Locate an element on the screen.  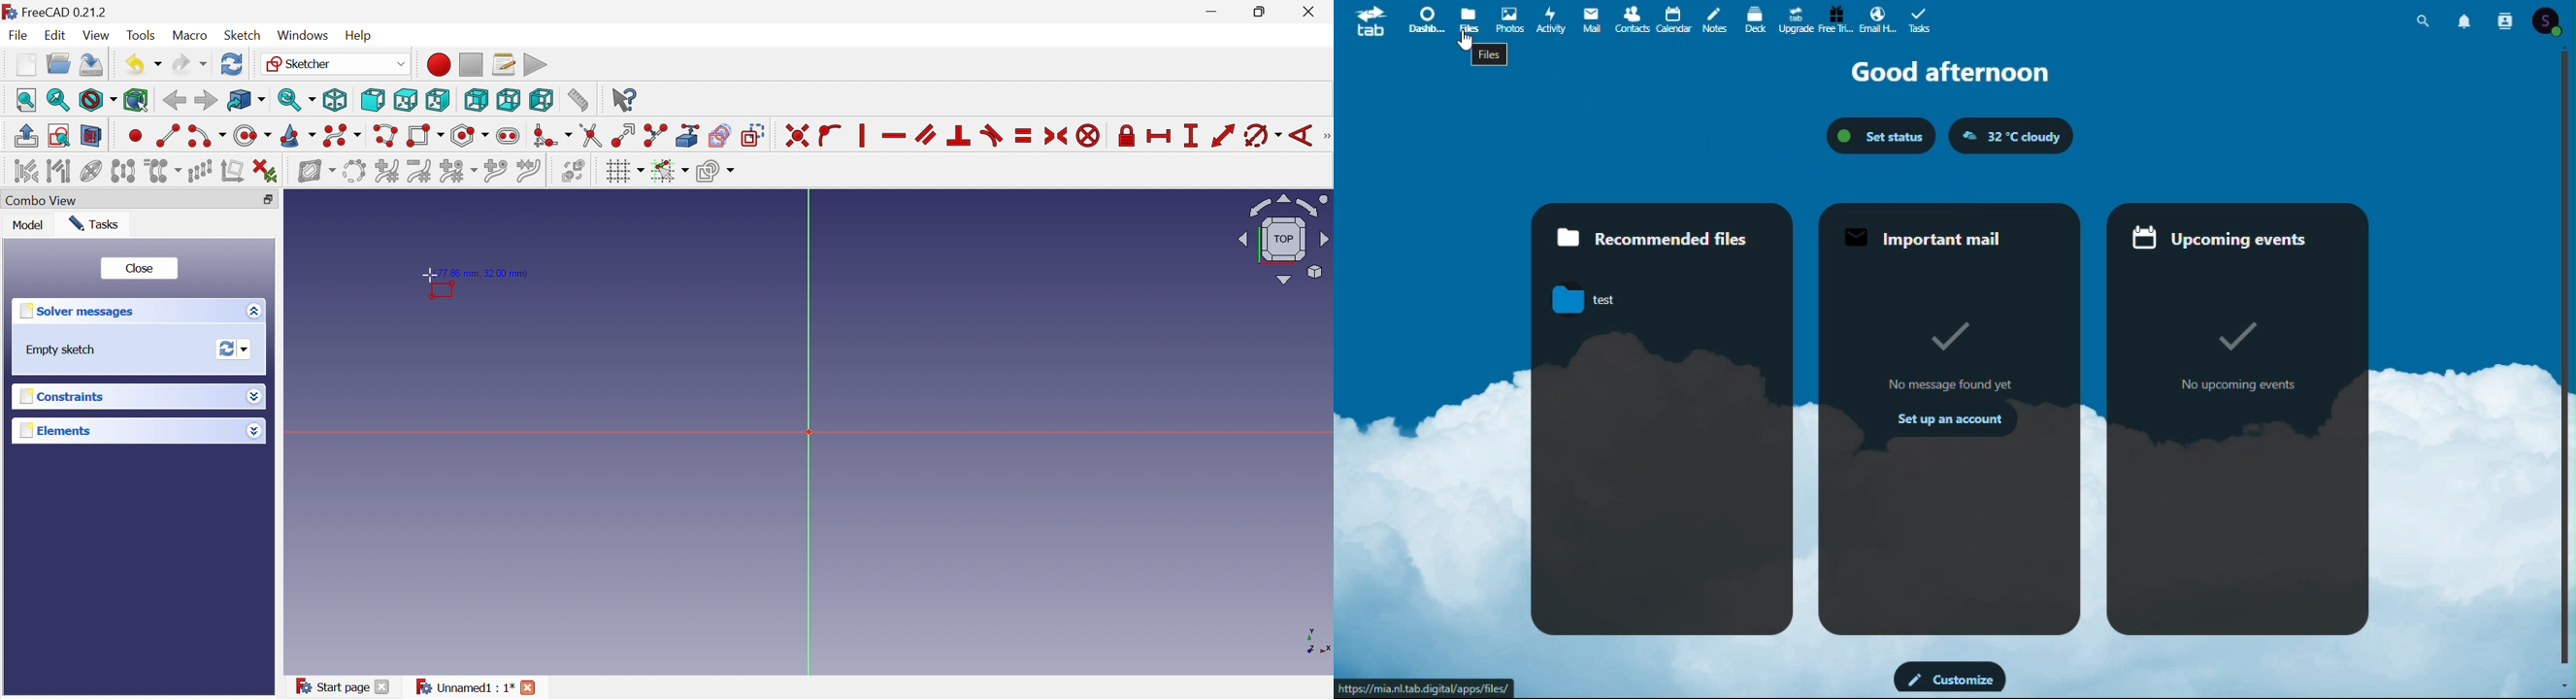
Create arc is located at coordinates (206, 136).